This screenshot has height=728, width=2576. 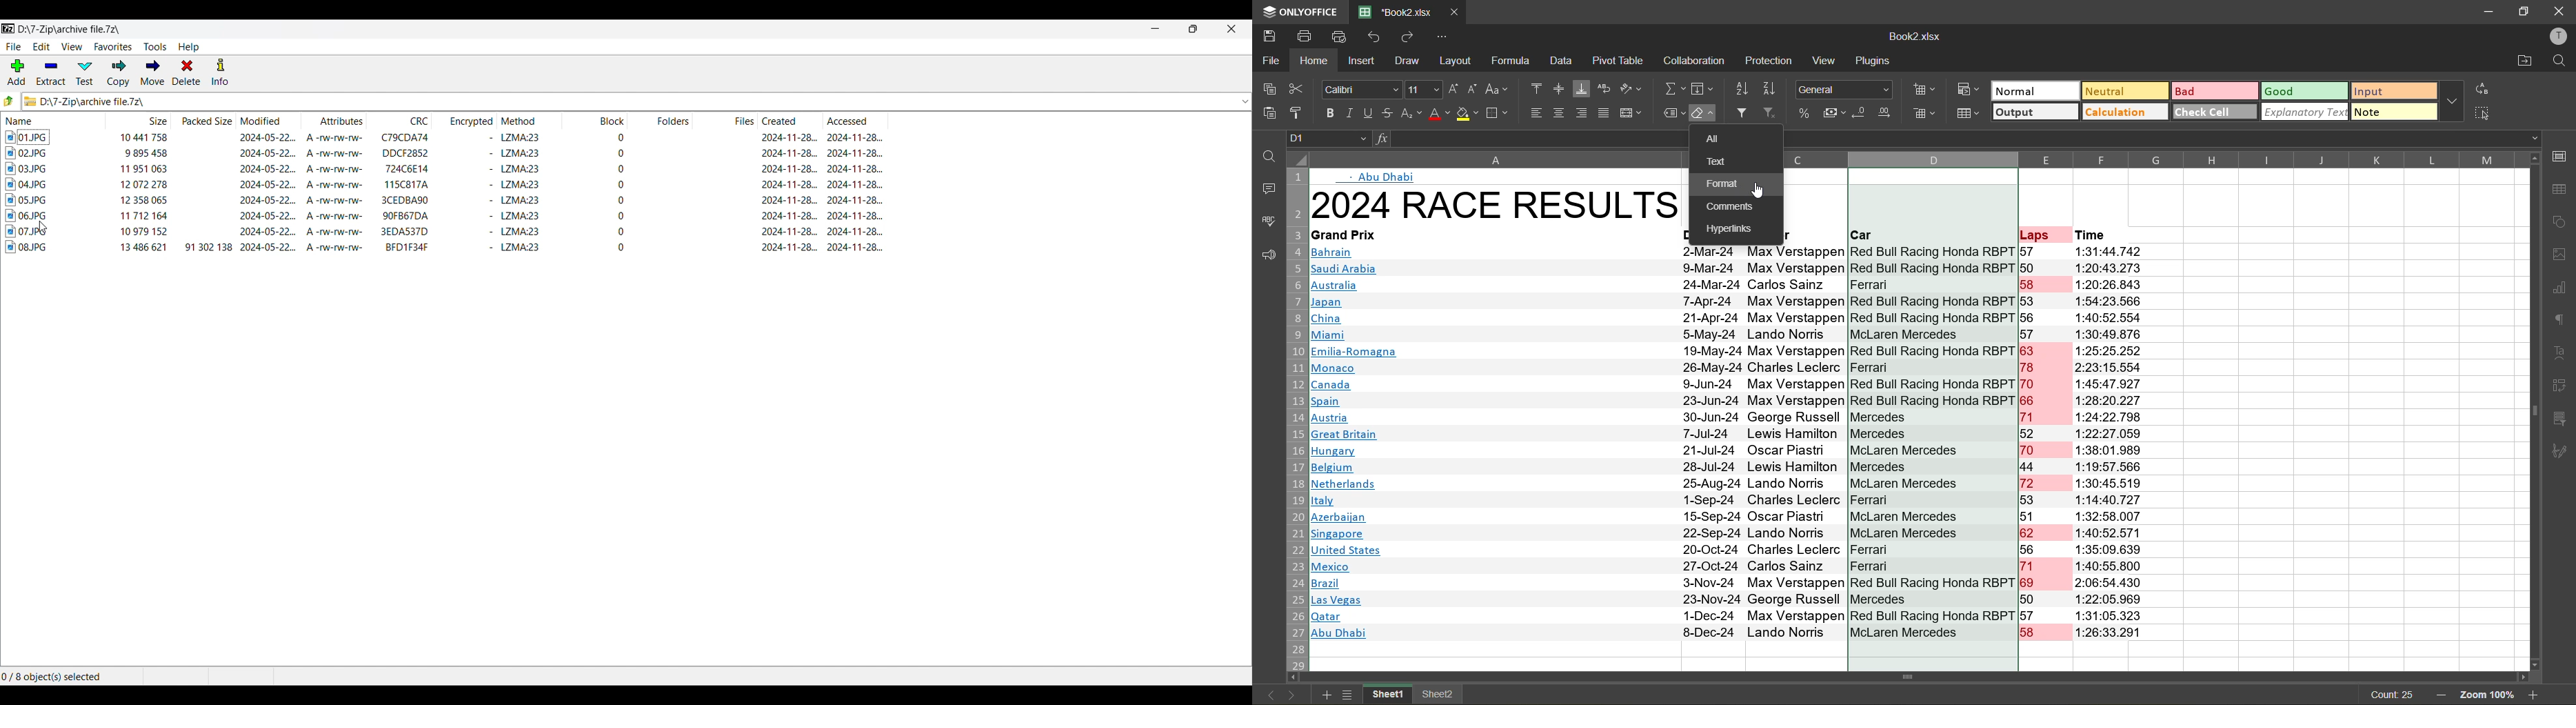 I want to click on Canada 9.Jun-24 Max Verstappen Red Bull Racing Honda RBPT 70 1:45:47 .927, so click(x=1725, y=384).